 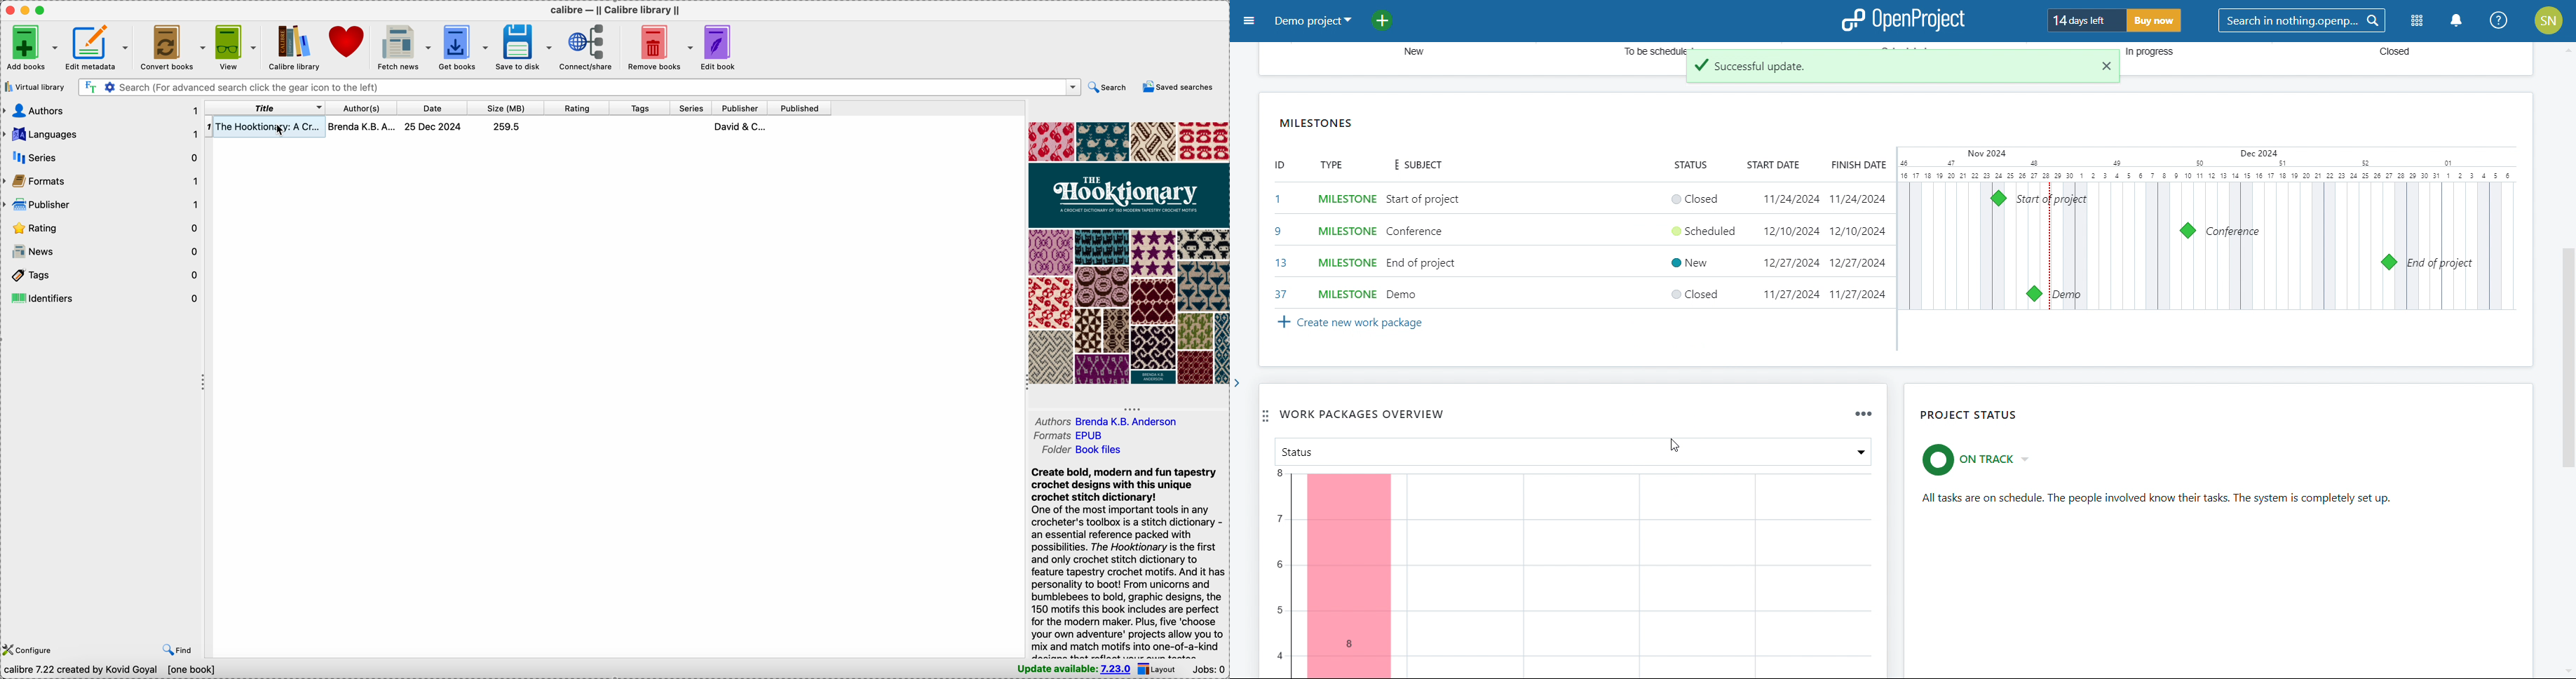 I want to click on Calibre, so click(x=614, y=11).